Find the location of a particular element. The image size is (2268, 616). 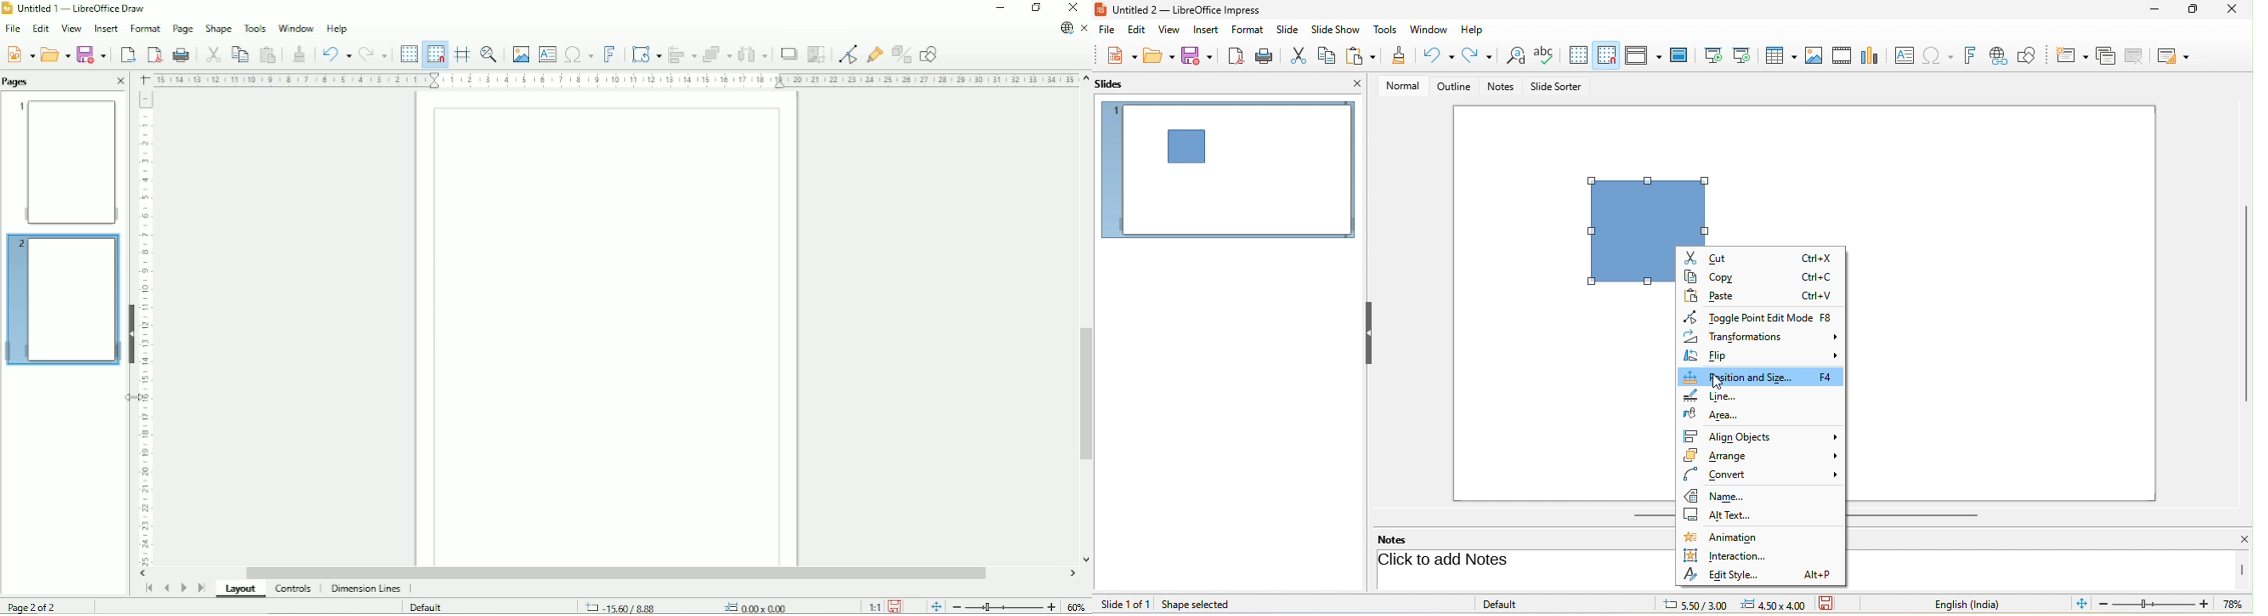

Dimension lines is located at coordinates (365, 589).